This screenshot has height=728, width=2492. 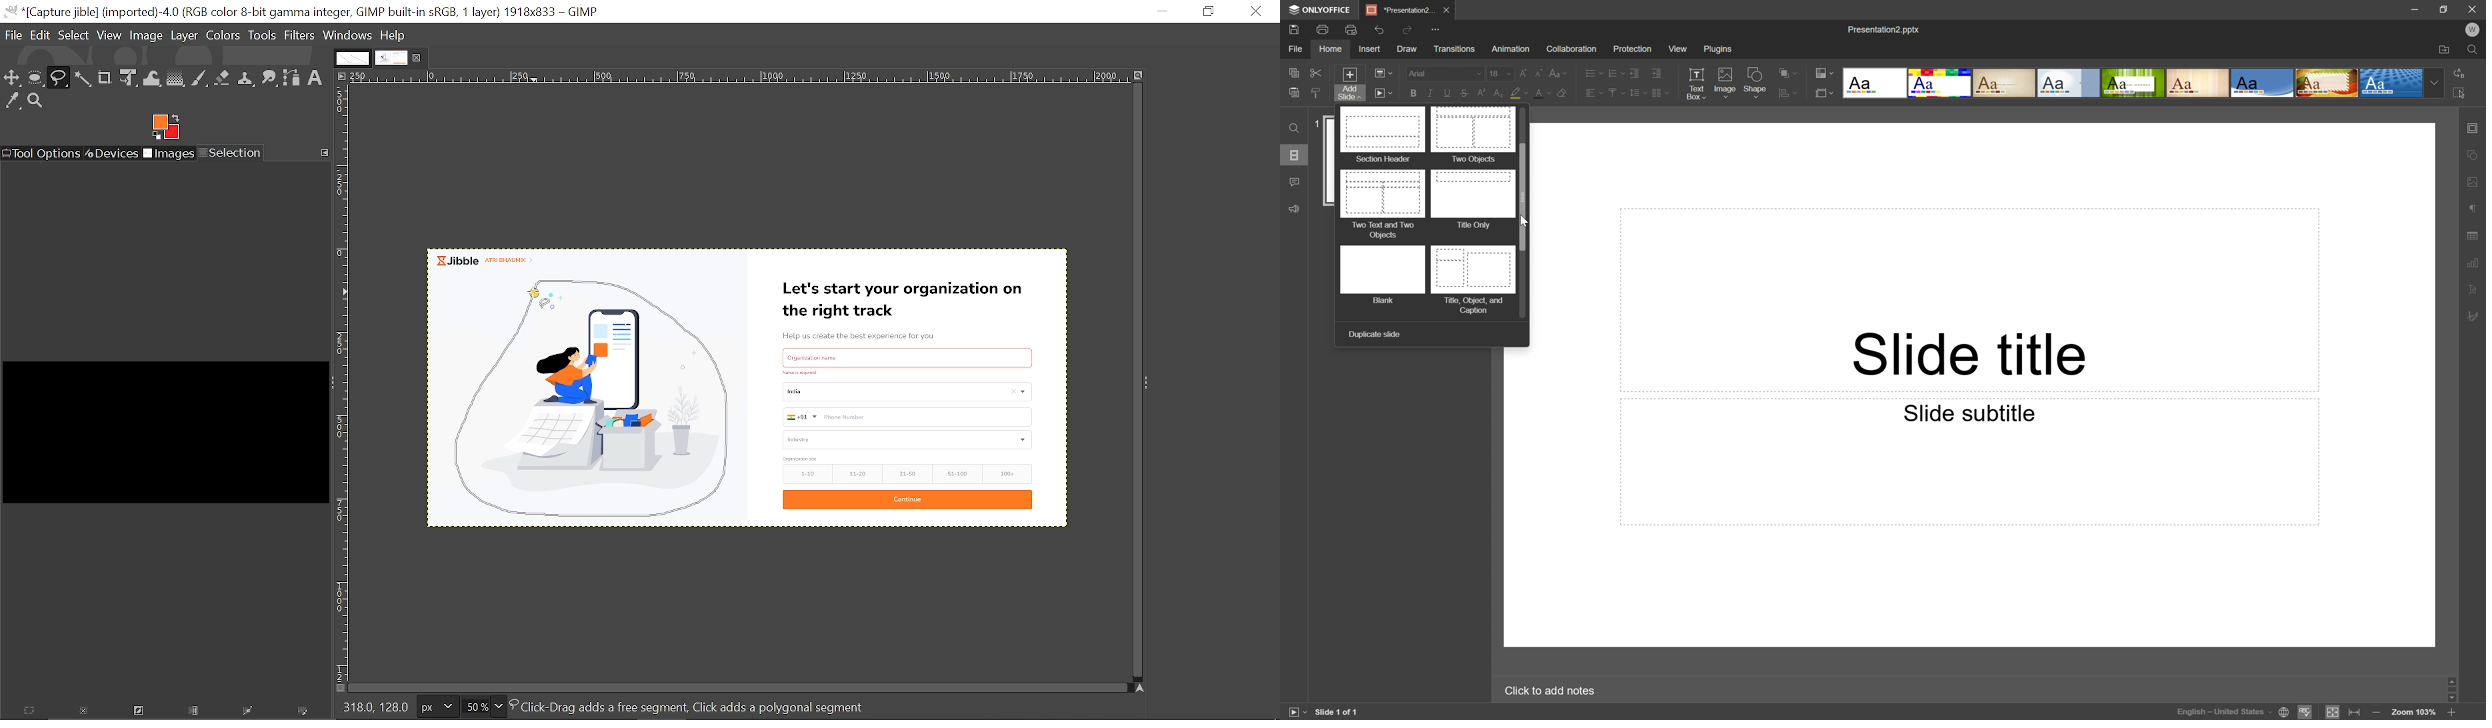 I want to click on Scroll Bar, so click(x=2454, y=686).